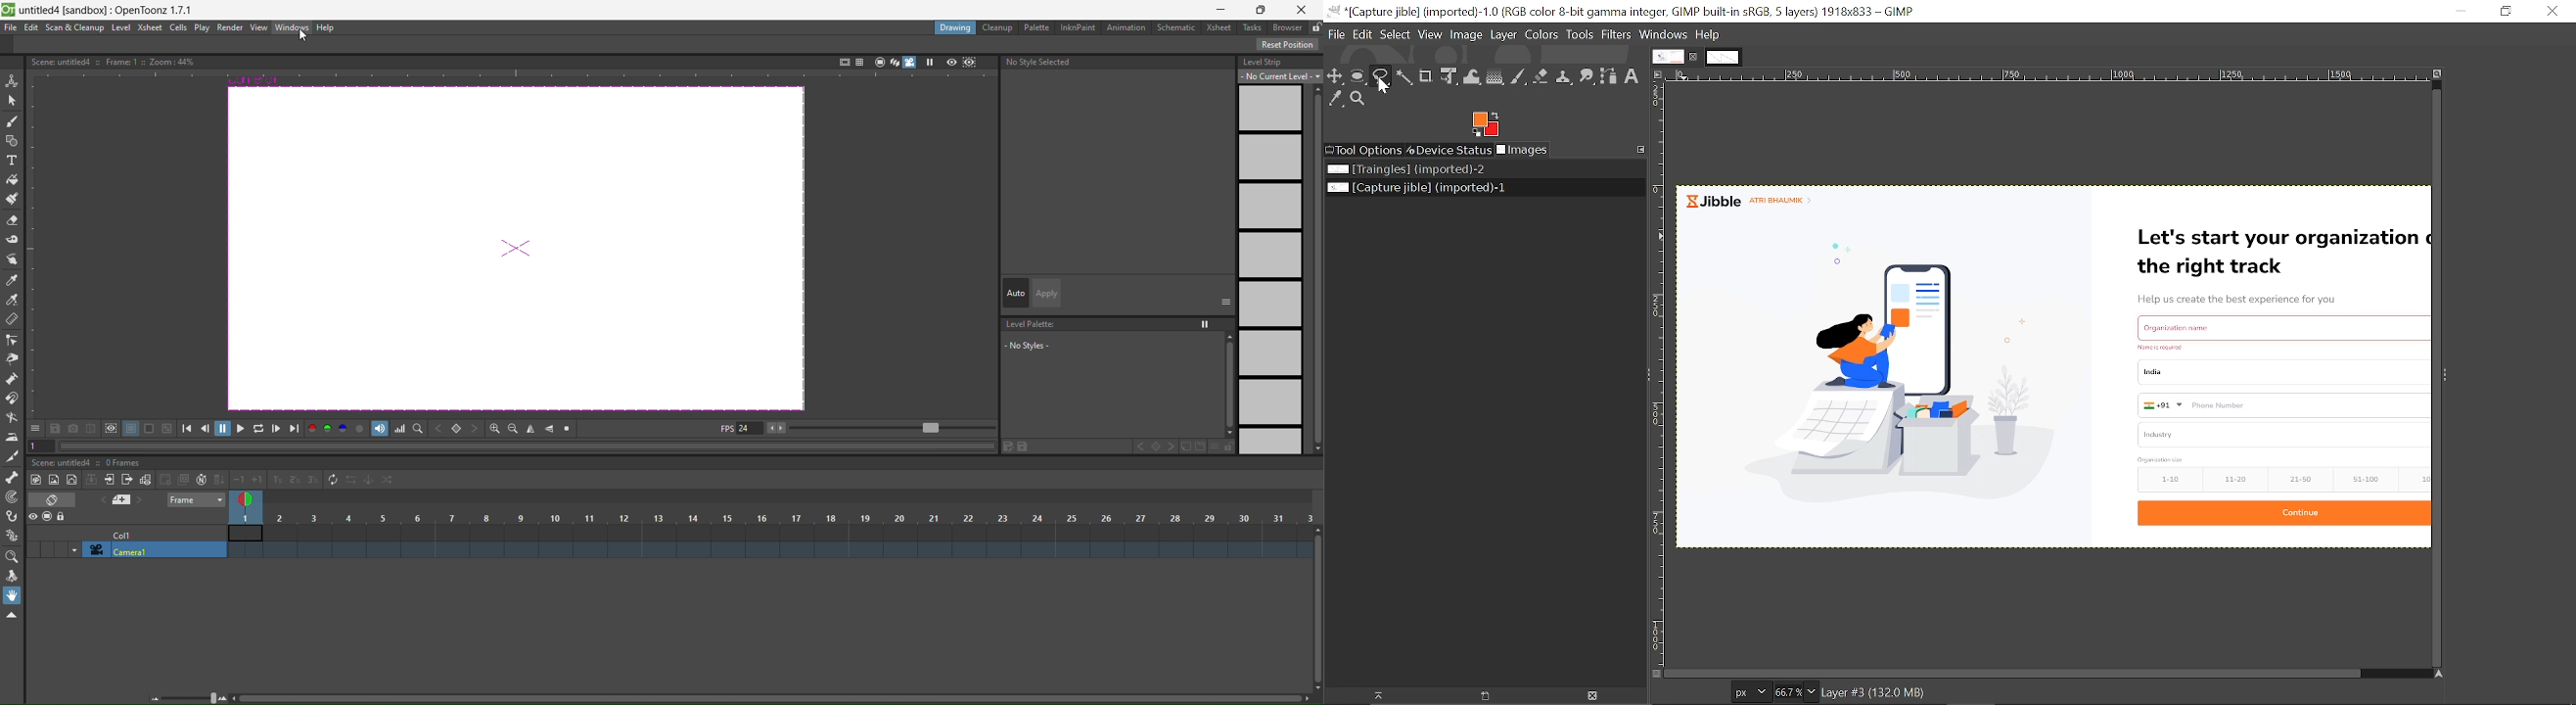 Image resolution: width=2576 pixels, height=728 pixels. Describe the element at coordinates (1363, 34) in the screenshot. I see `Edit` at that location.